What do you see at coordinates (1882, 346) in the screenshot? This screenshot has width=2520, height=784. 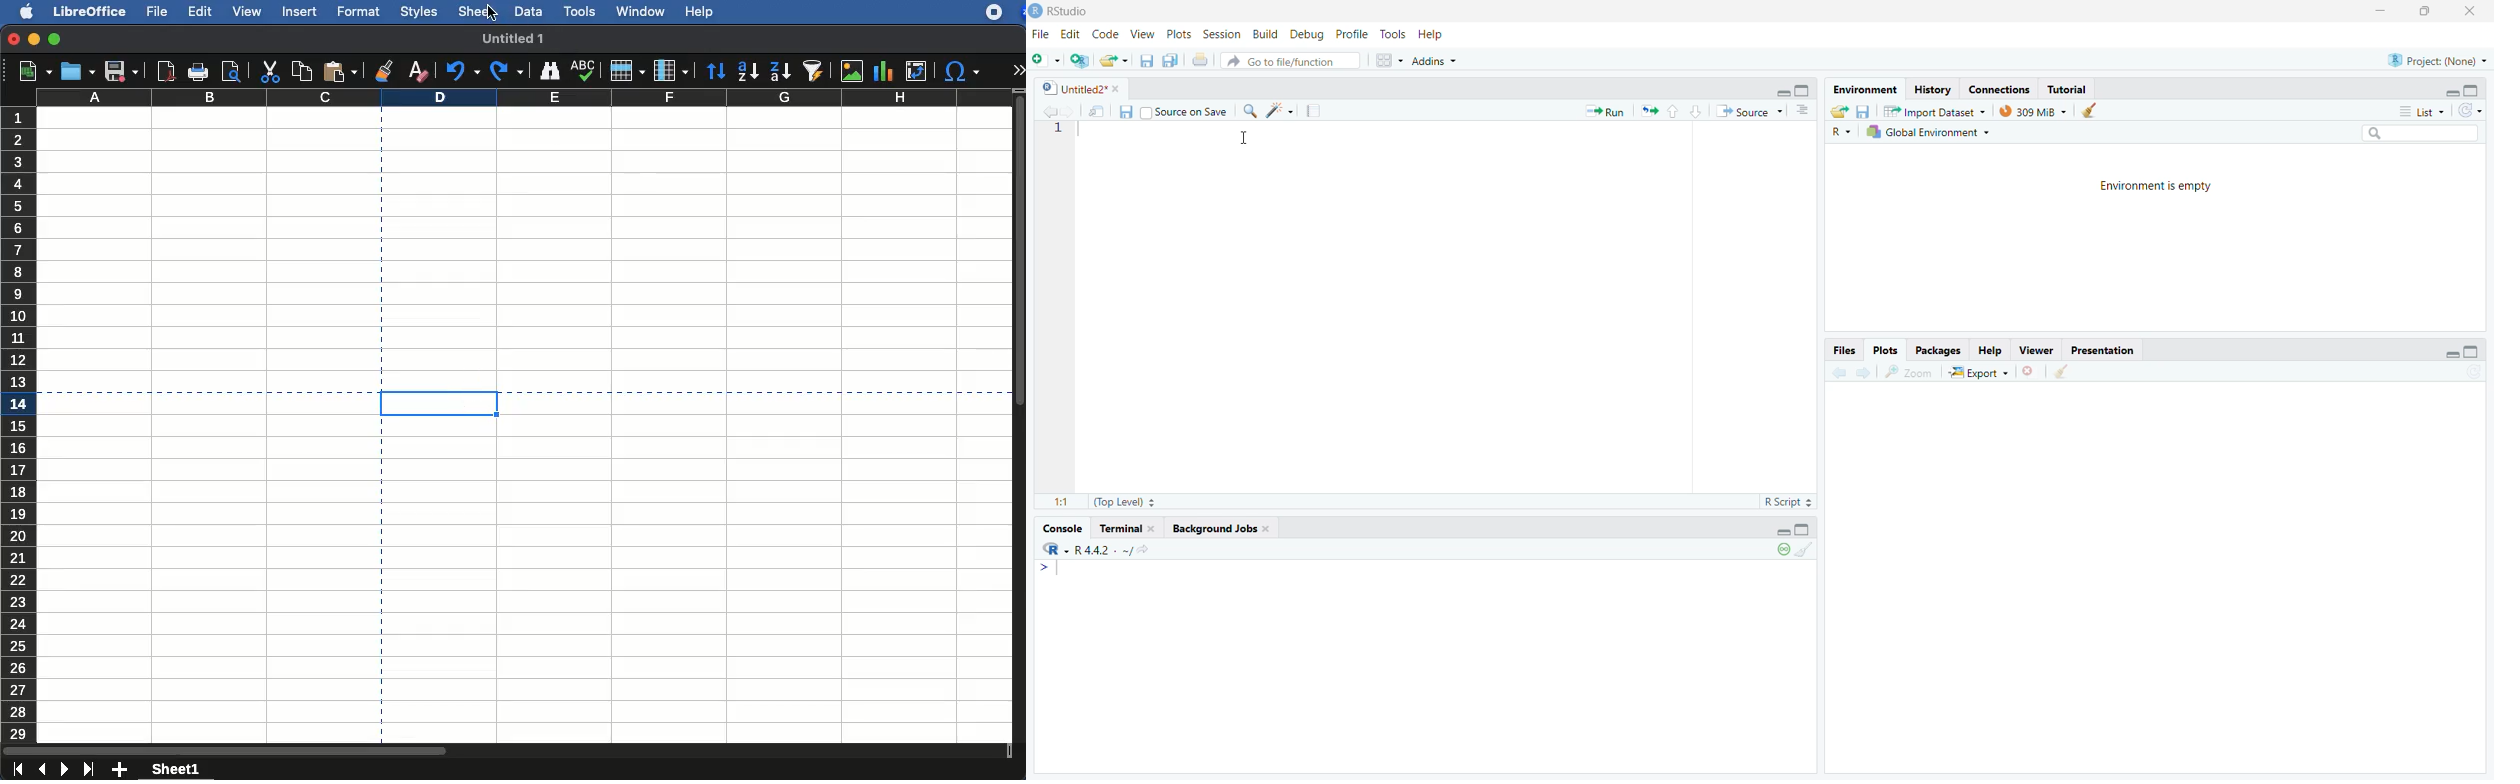 I see `Plots` at bounding box center [1882, 346].